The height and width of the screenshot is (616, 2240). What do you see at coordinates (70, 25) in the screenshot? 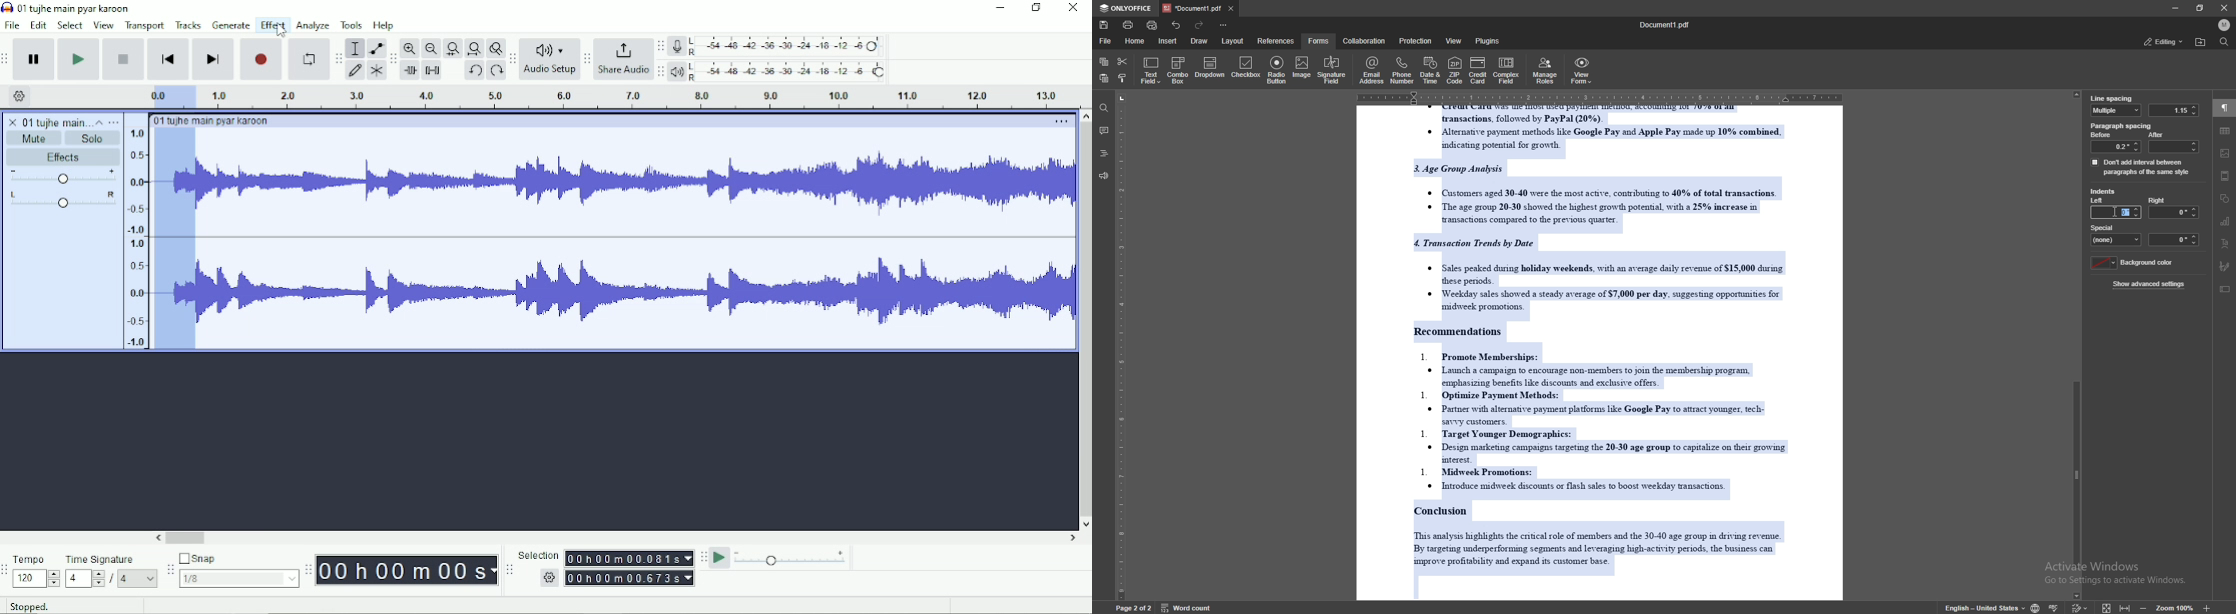
I see `Select` at bounding box center [70, 25].